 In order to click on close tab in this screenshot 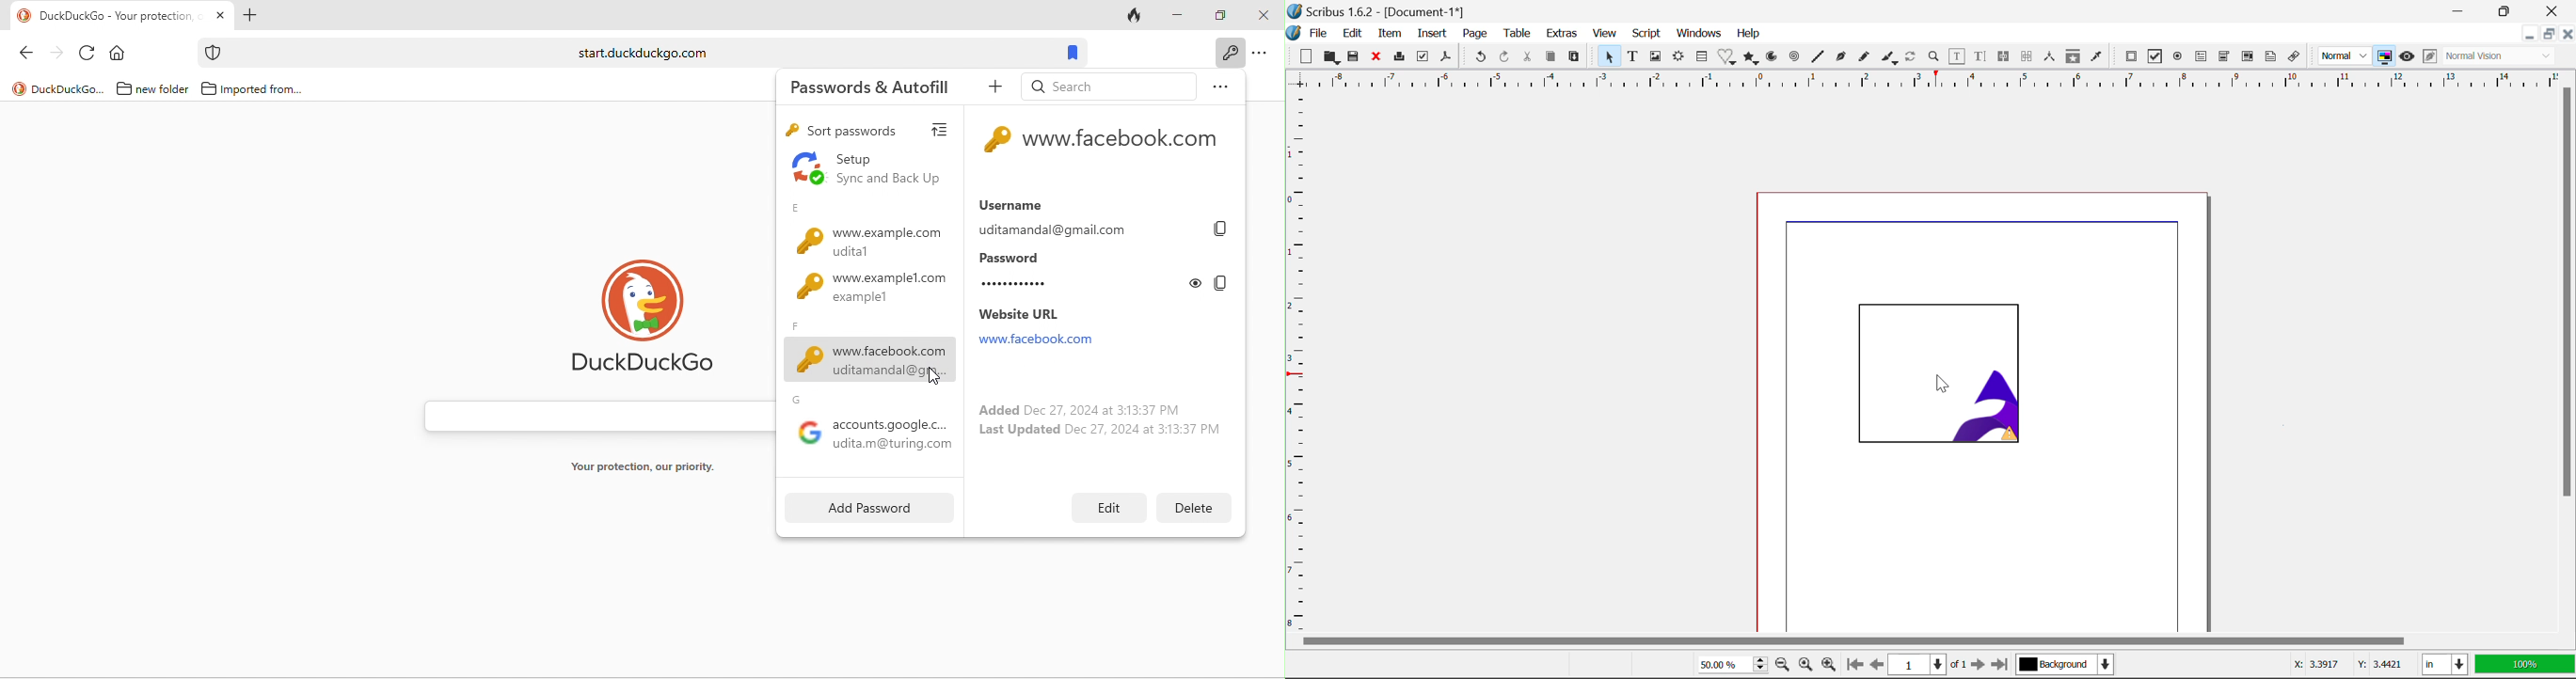, I will do `click(221, 15)`.